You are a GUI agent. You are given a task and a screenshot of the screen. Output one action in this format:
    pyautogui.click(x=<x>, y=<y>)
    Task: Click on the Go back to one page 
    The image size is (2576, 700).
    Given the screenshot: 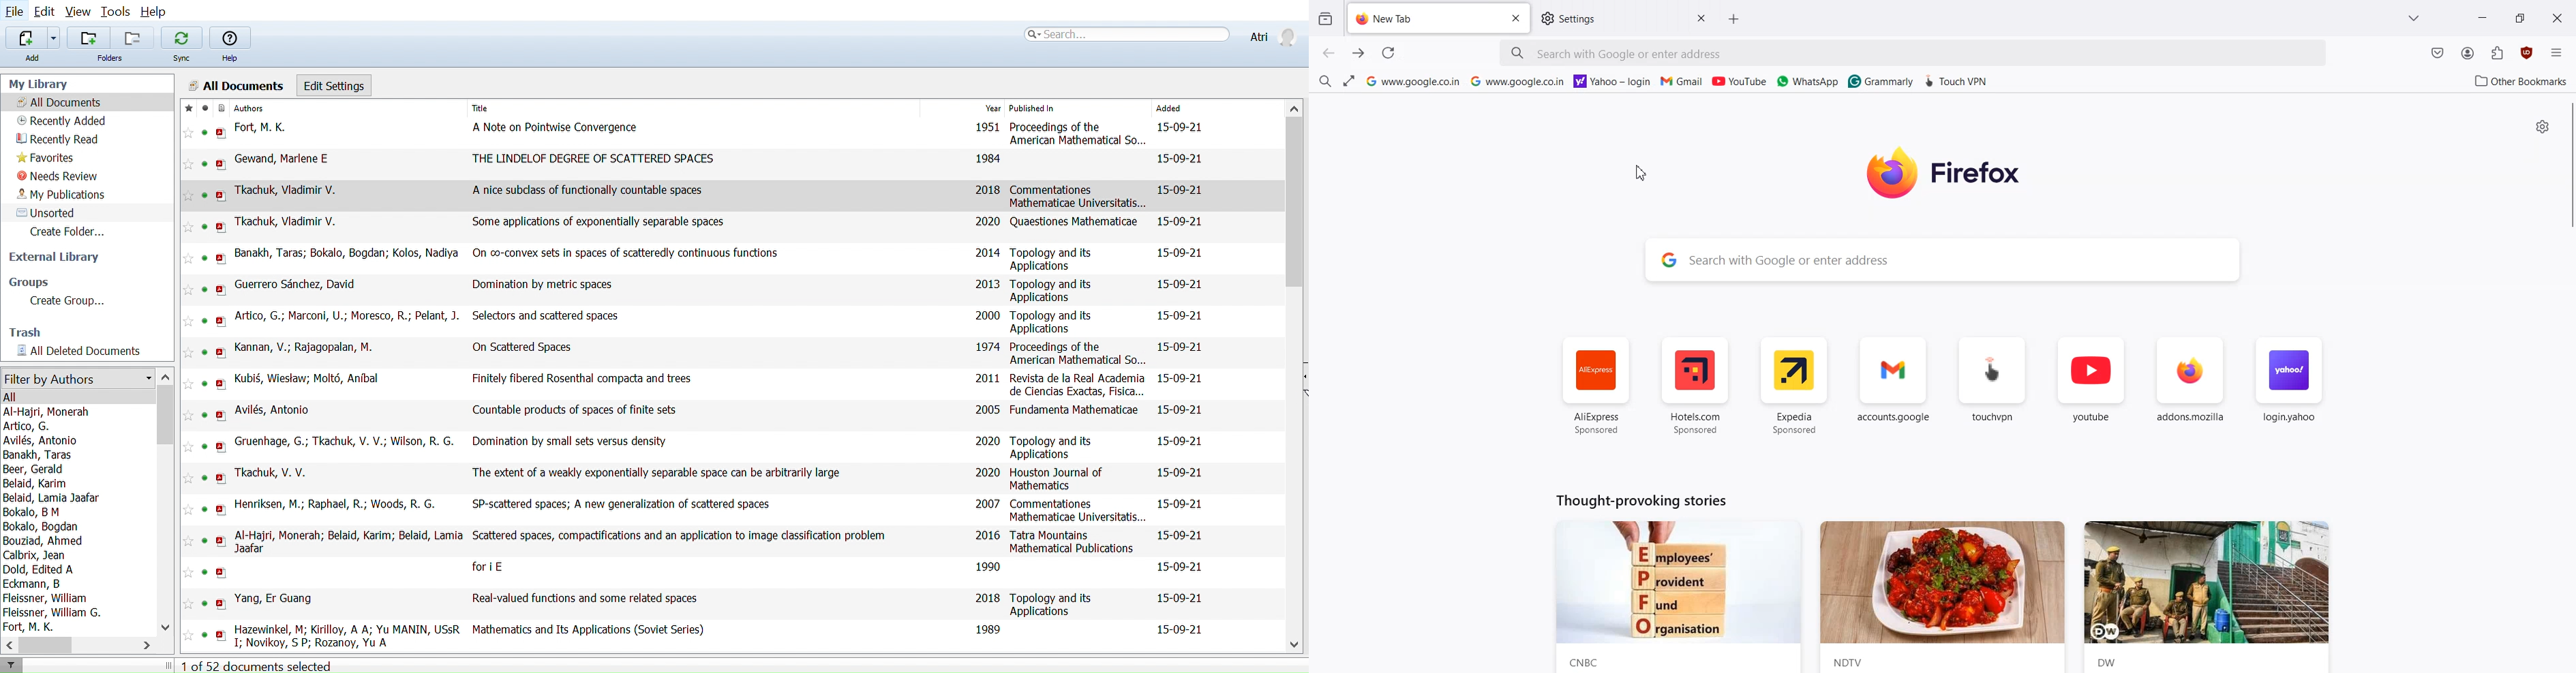 What is the action you would take?
    pyautogui.click(x=1329, y=53)
    